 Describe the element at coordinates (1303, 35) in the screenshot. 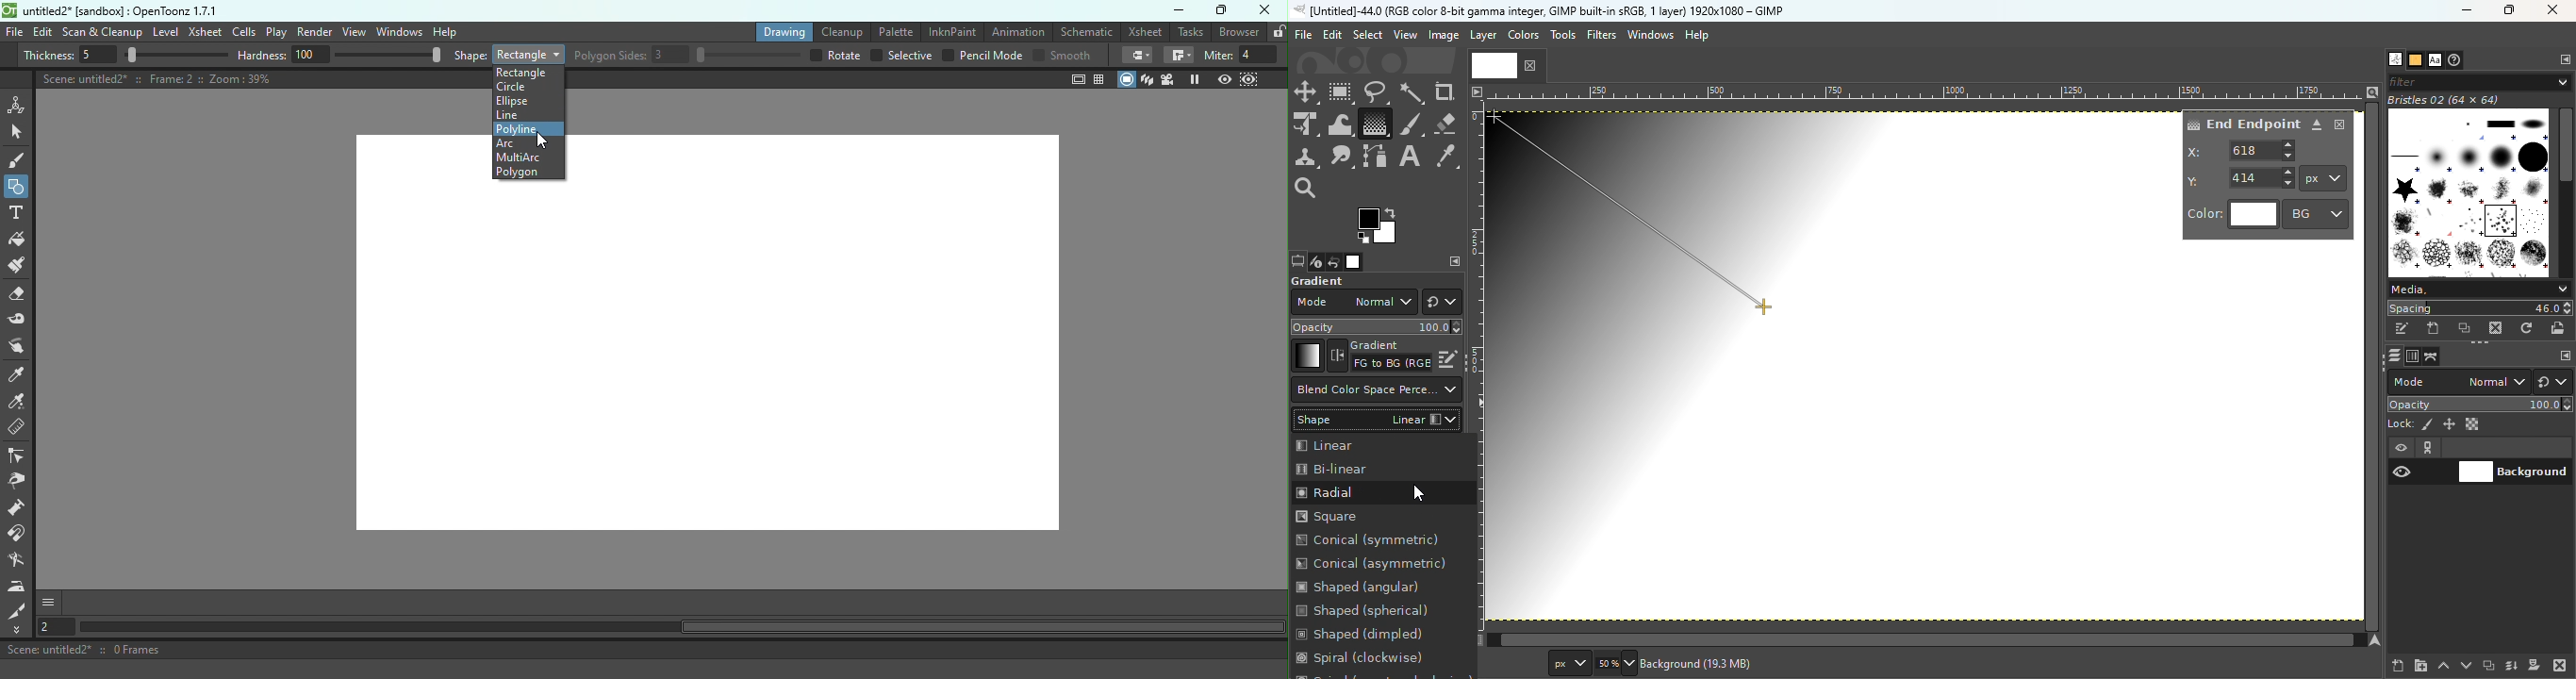

I see `File` at that location.